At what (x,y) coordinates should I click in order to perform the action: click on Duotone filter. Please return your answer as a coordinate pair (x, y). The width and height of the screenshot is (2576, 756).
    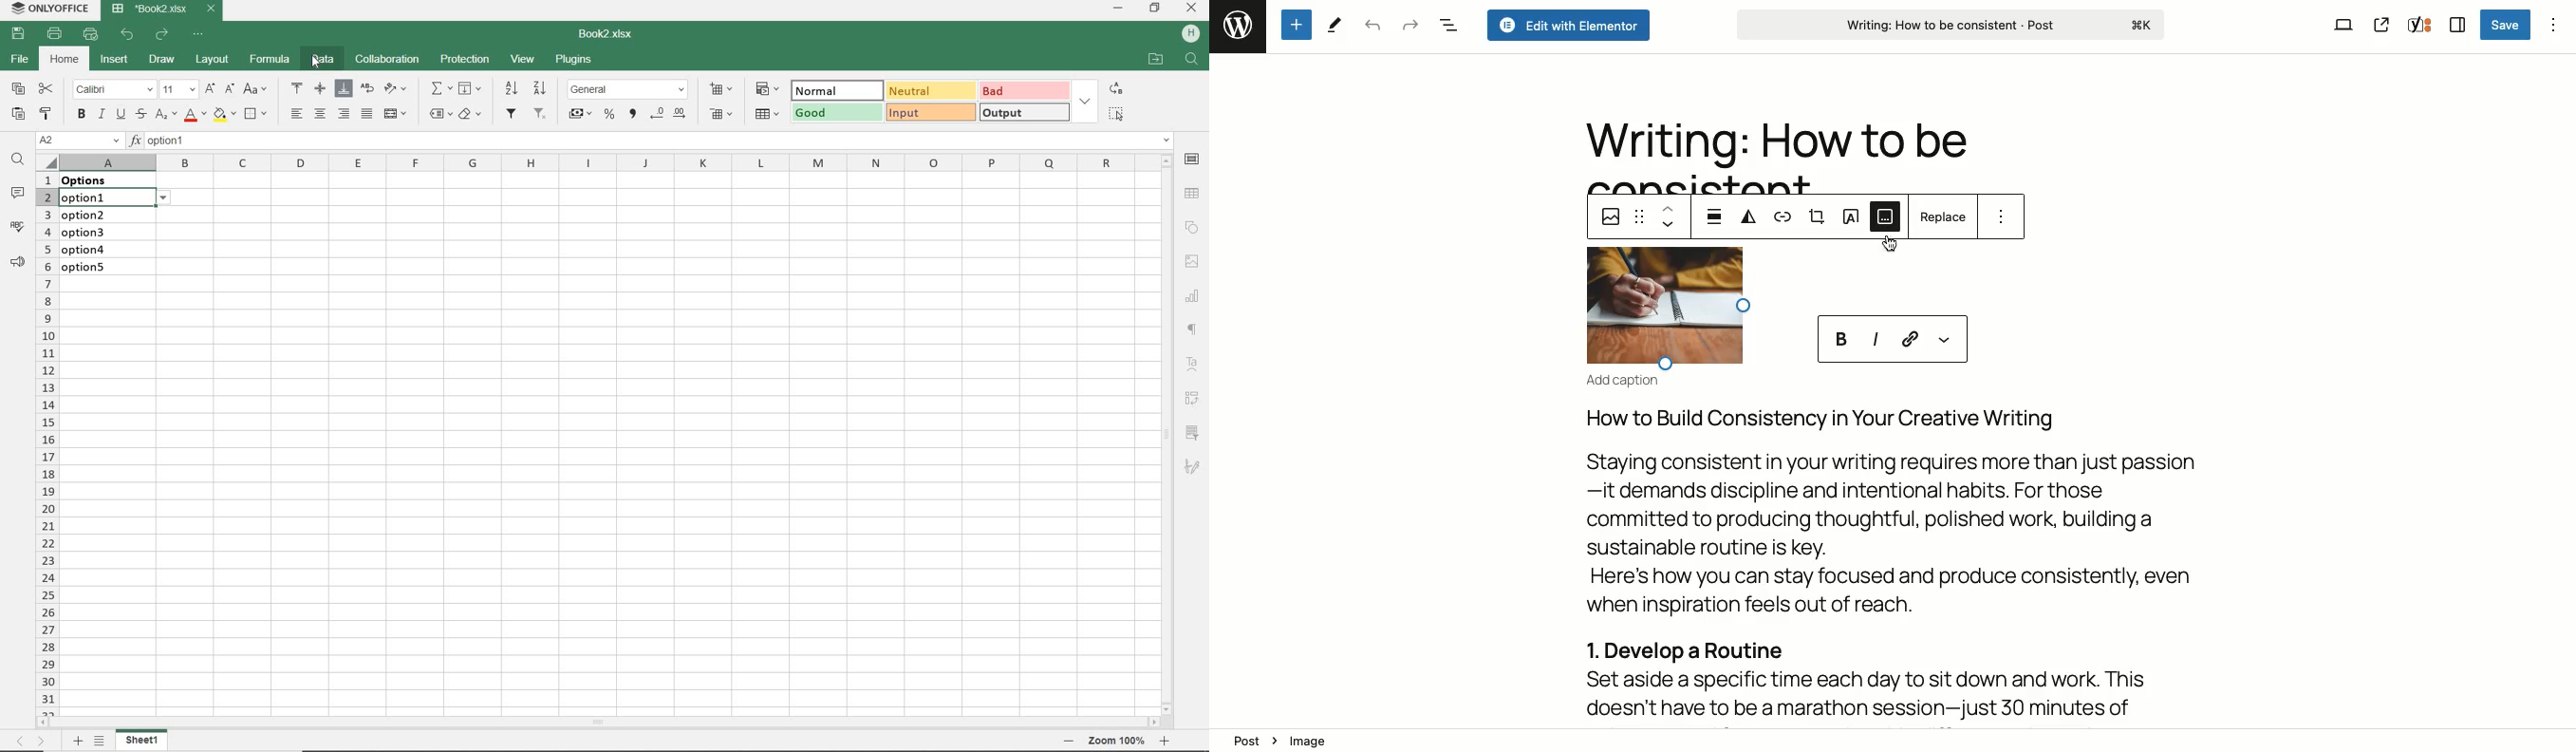
    Looking at the image, I should click on (1750, 217).